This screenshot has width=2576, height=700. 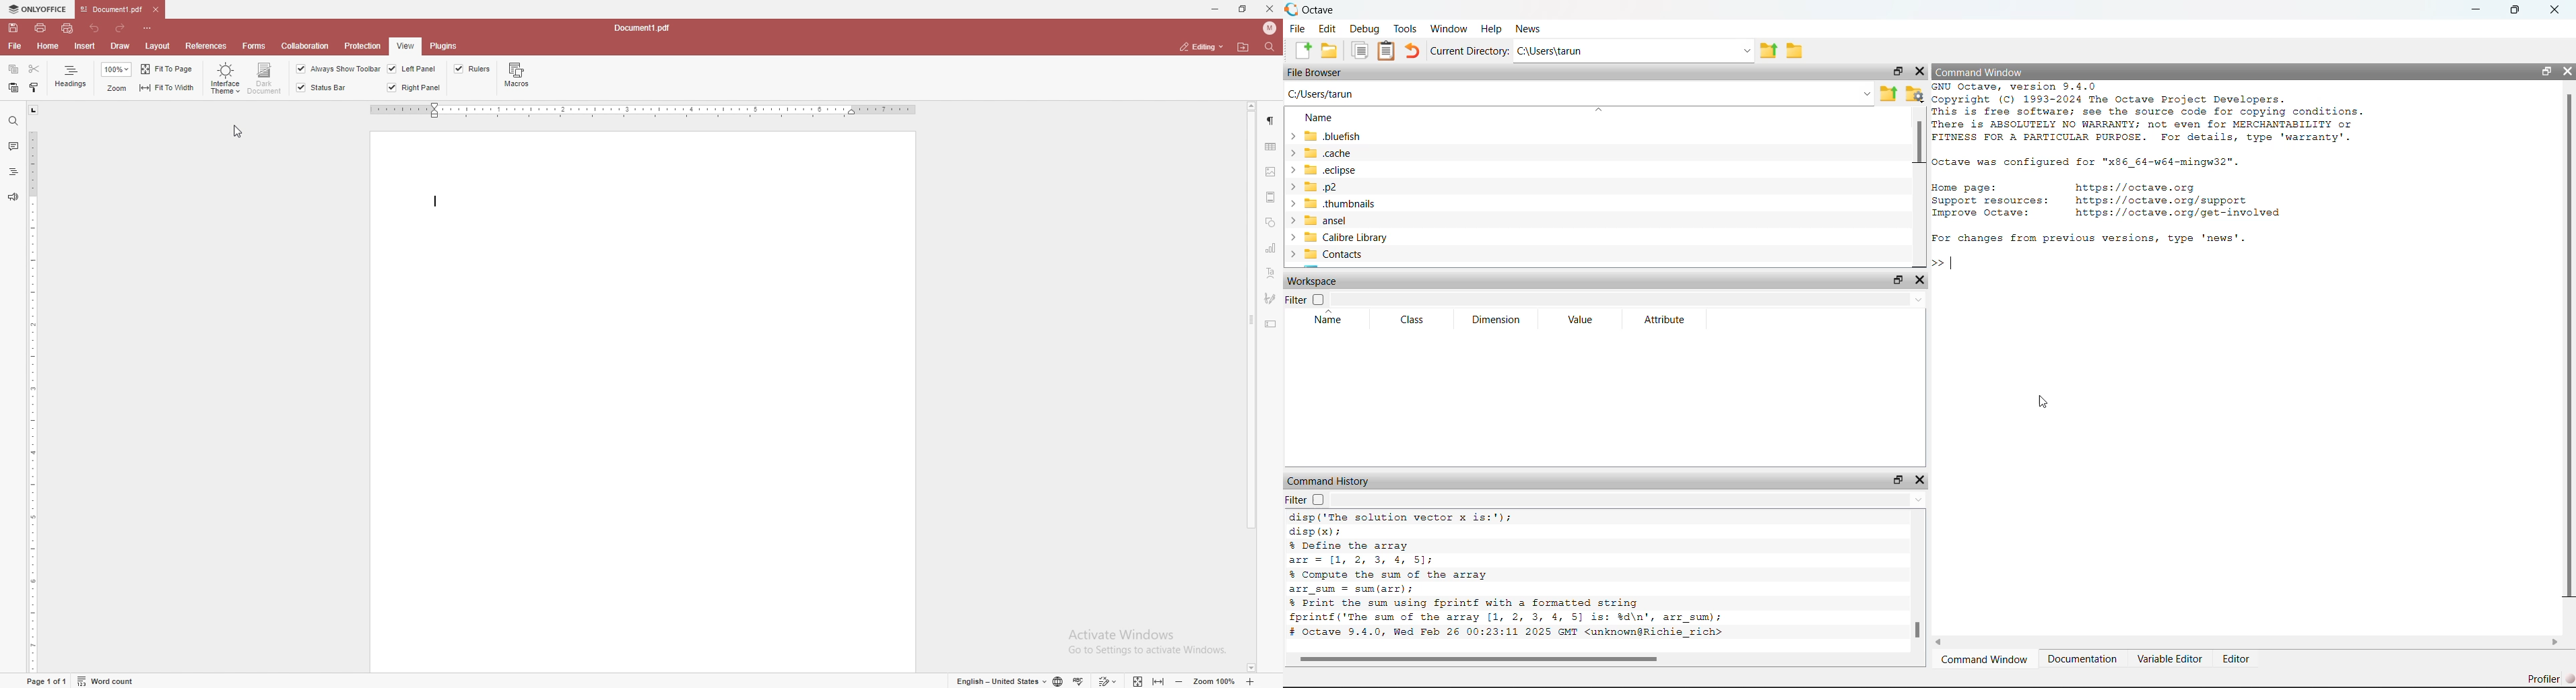 What do you see at coordinates (266, 78) in the screenshot?
I see `dark document` at bounding box center [266, 78].